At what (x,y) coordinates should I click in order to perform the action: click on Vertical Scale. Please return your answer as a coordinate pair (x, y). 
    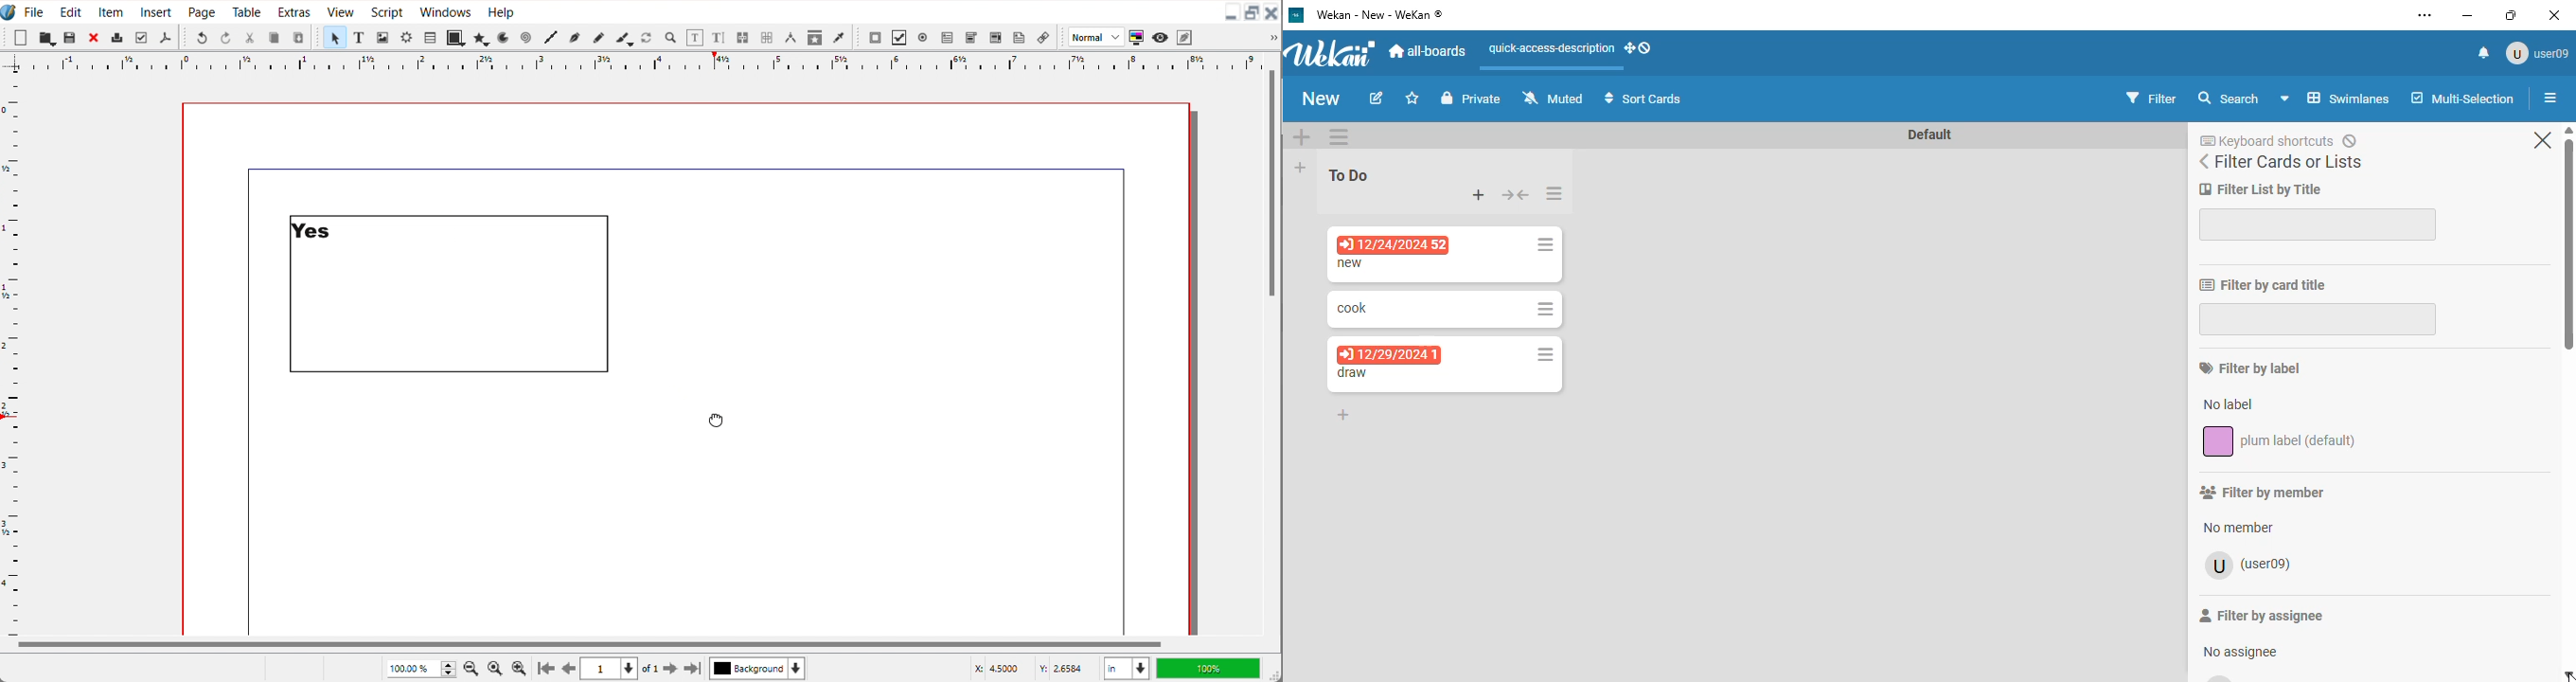
    Looking at the image, I should click on (12, 351).